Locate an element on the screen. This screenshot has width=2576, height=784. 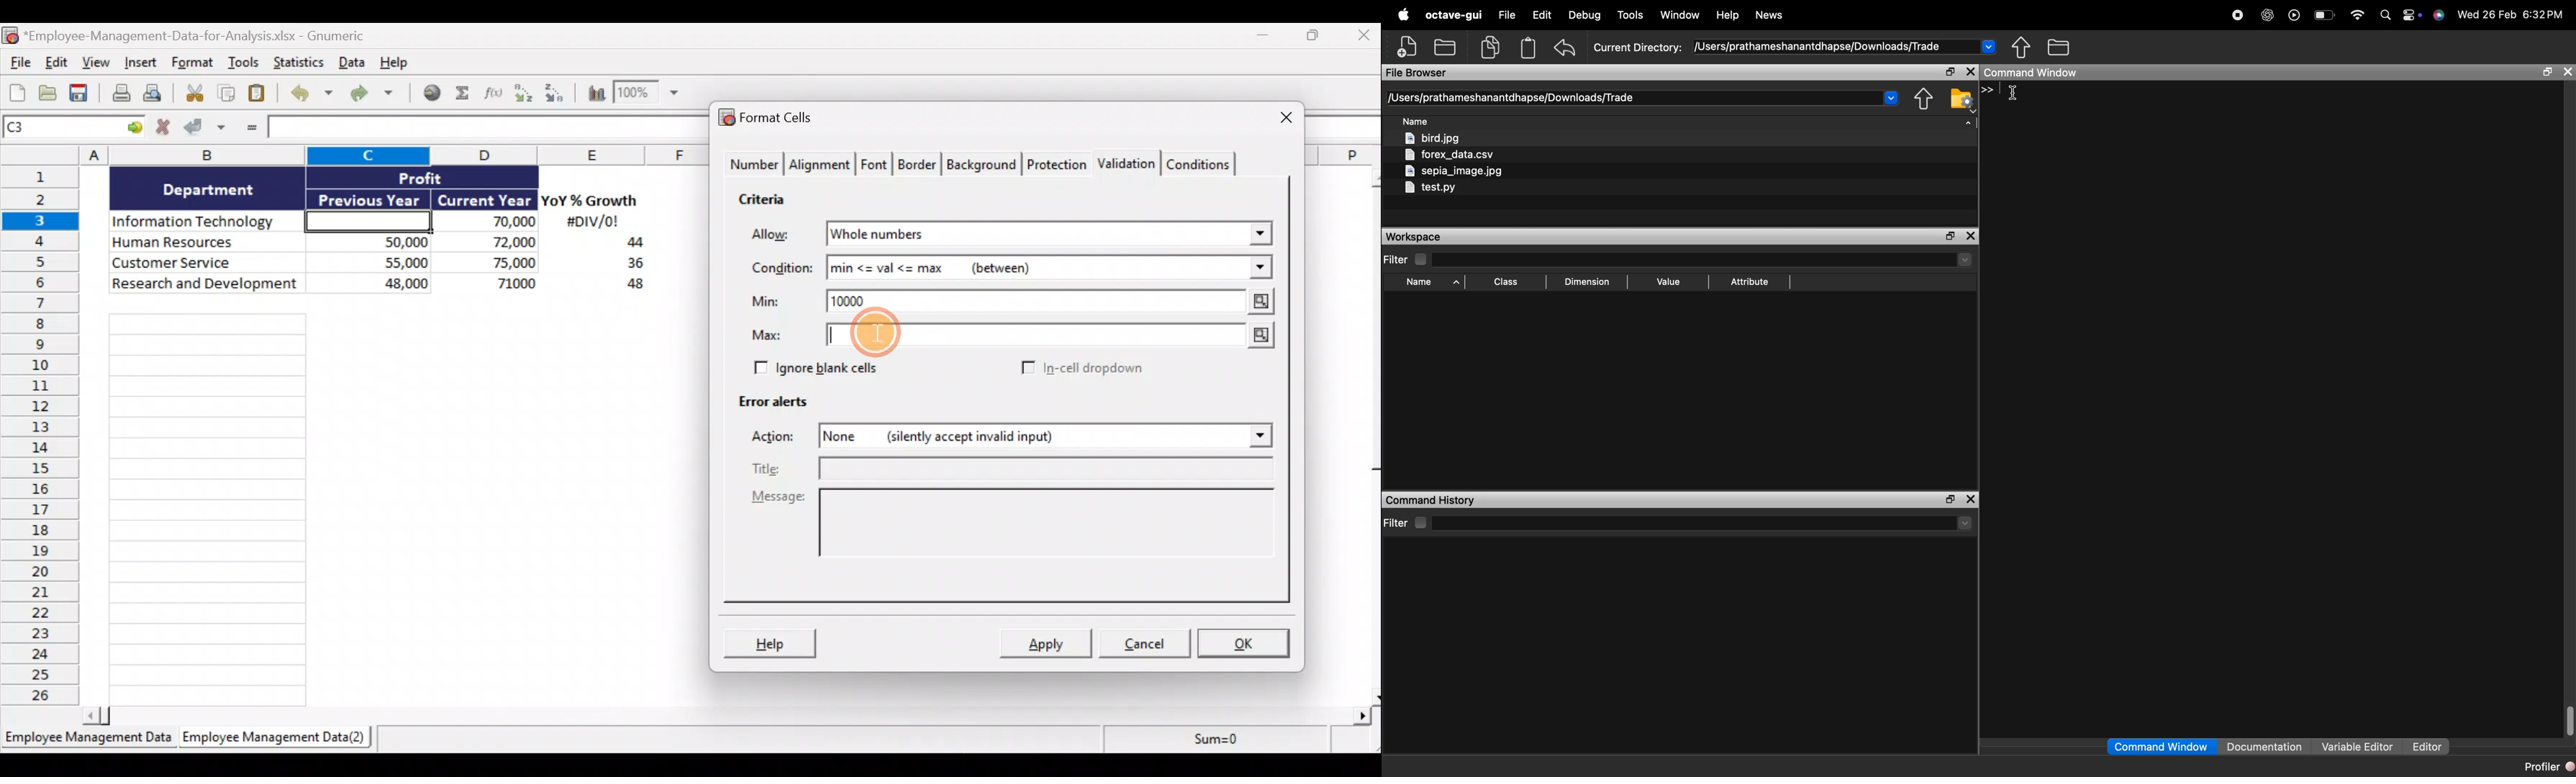
select directory is located at coordinates (1706, 523).